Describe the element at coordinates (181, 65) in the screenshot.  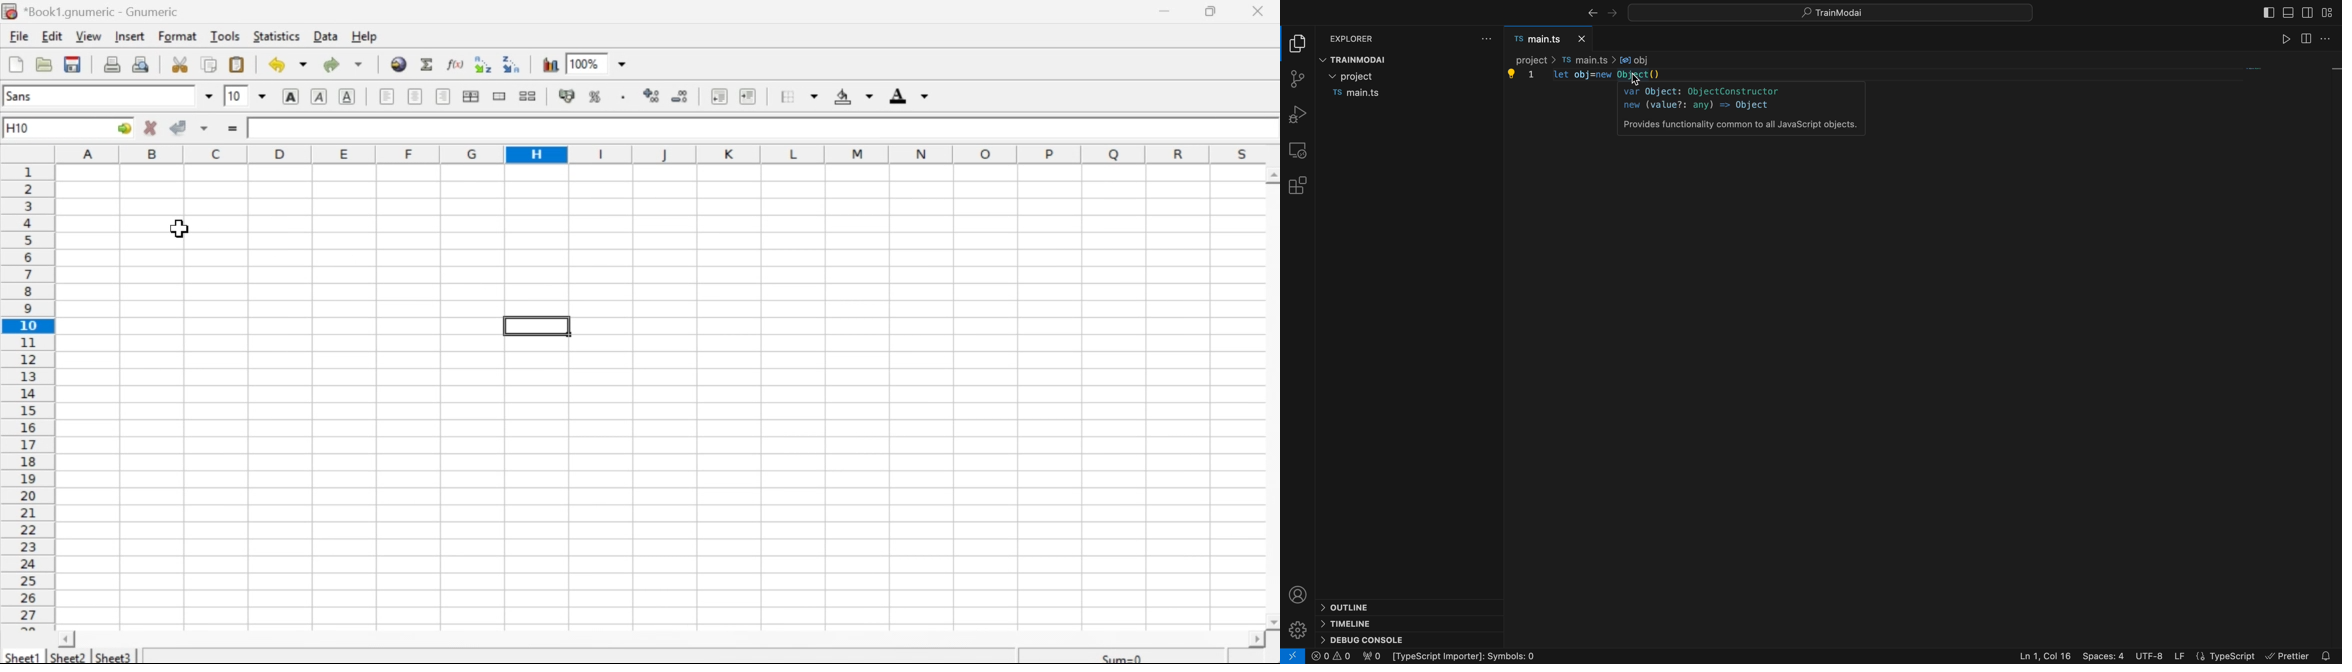
I see `Cut` at that location.